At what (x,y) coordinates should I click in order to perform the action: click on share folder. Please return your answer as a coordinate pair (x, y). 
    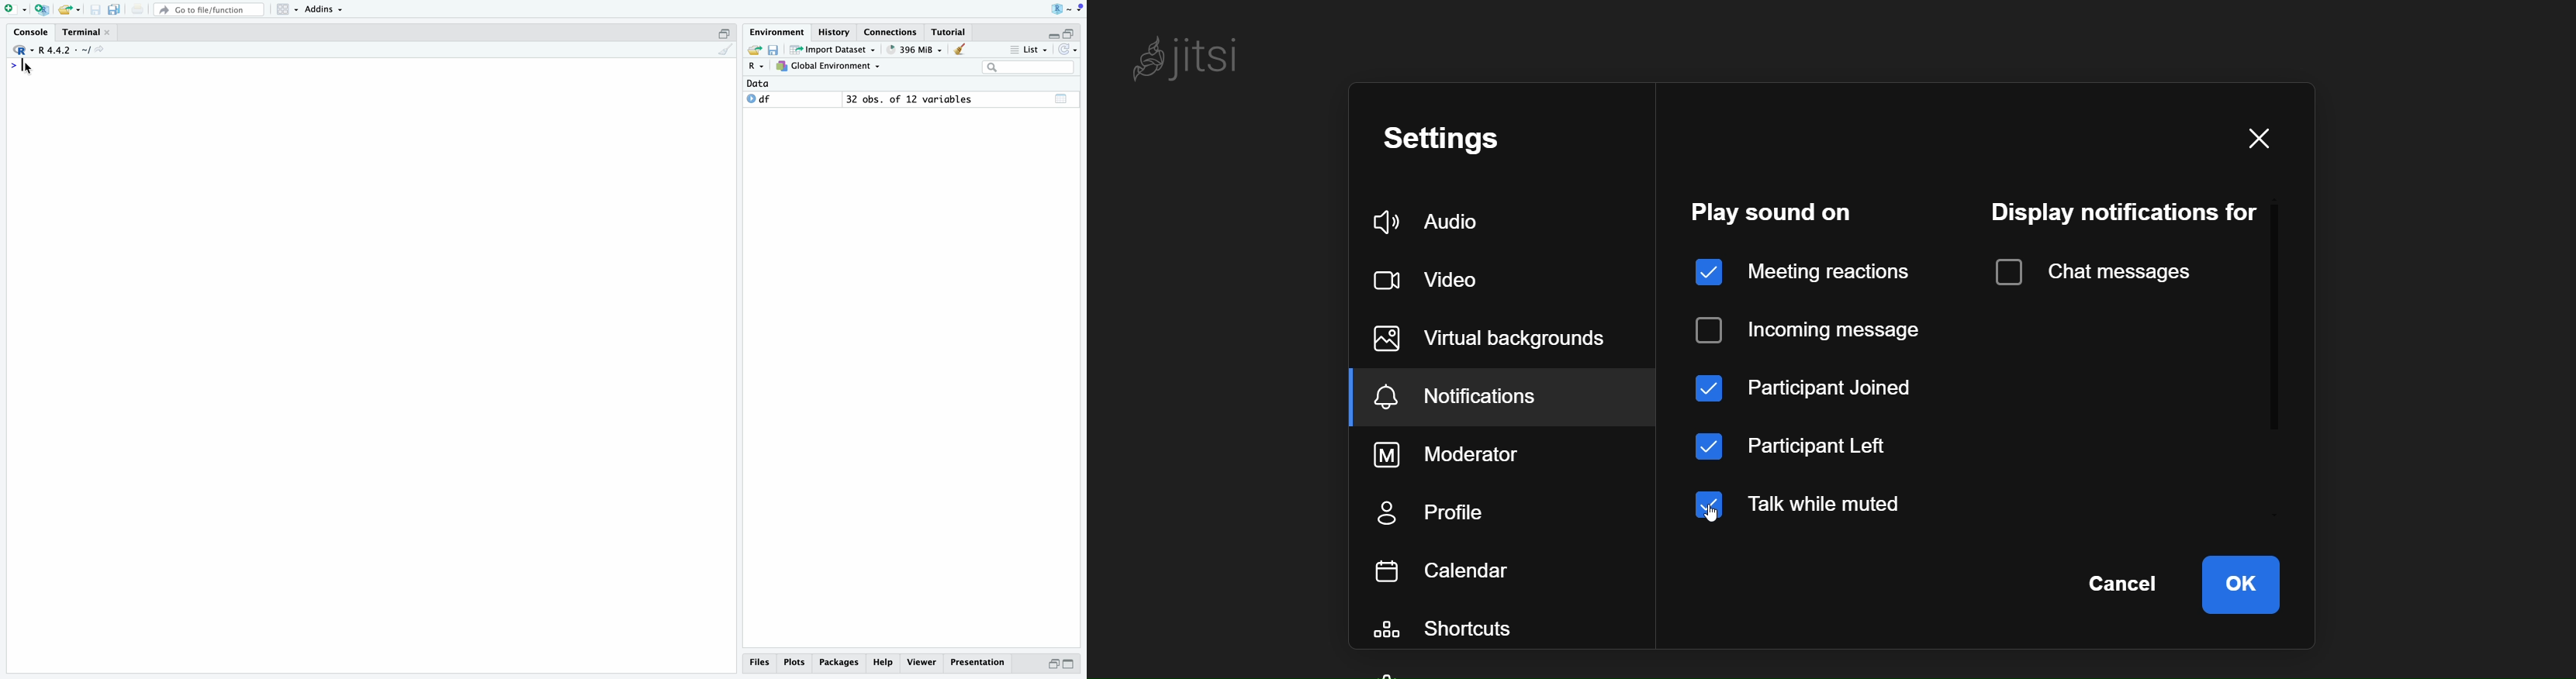
    Looking at the image, I should click on (756, 50).